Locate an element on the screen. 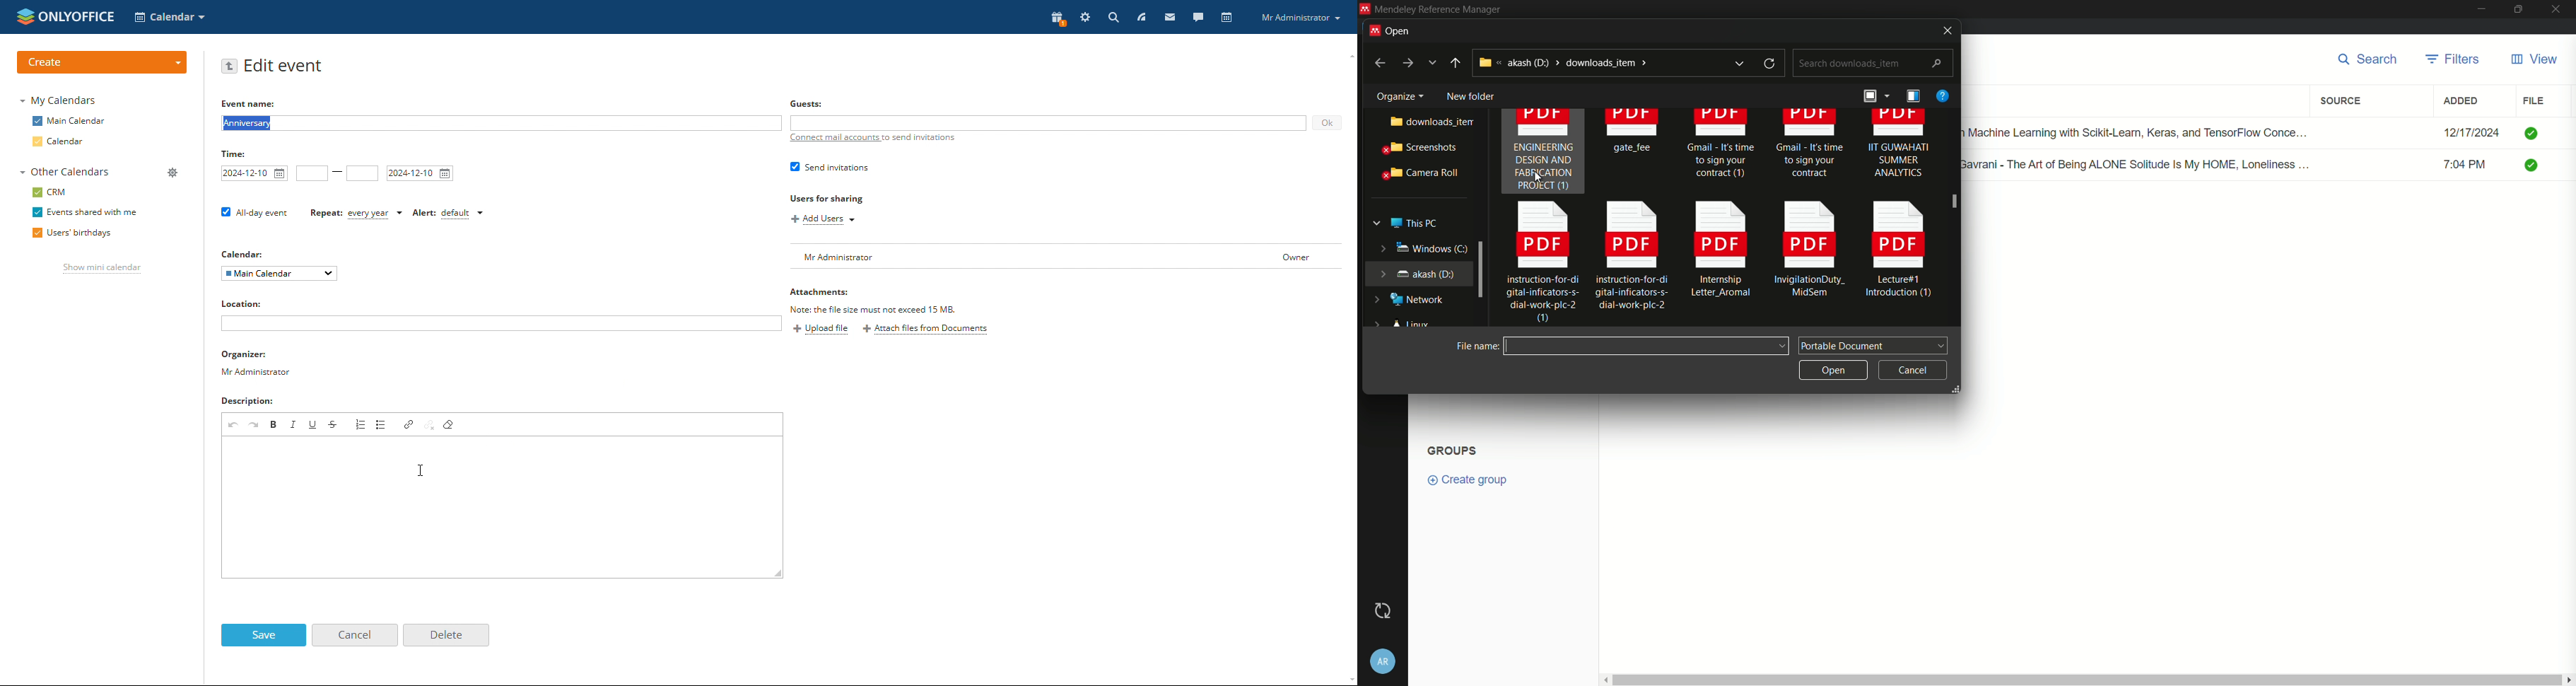  added is located at coordinates (2461, 101).